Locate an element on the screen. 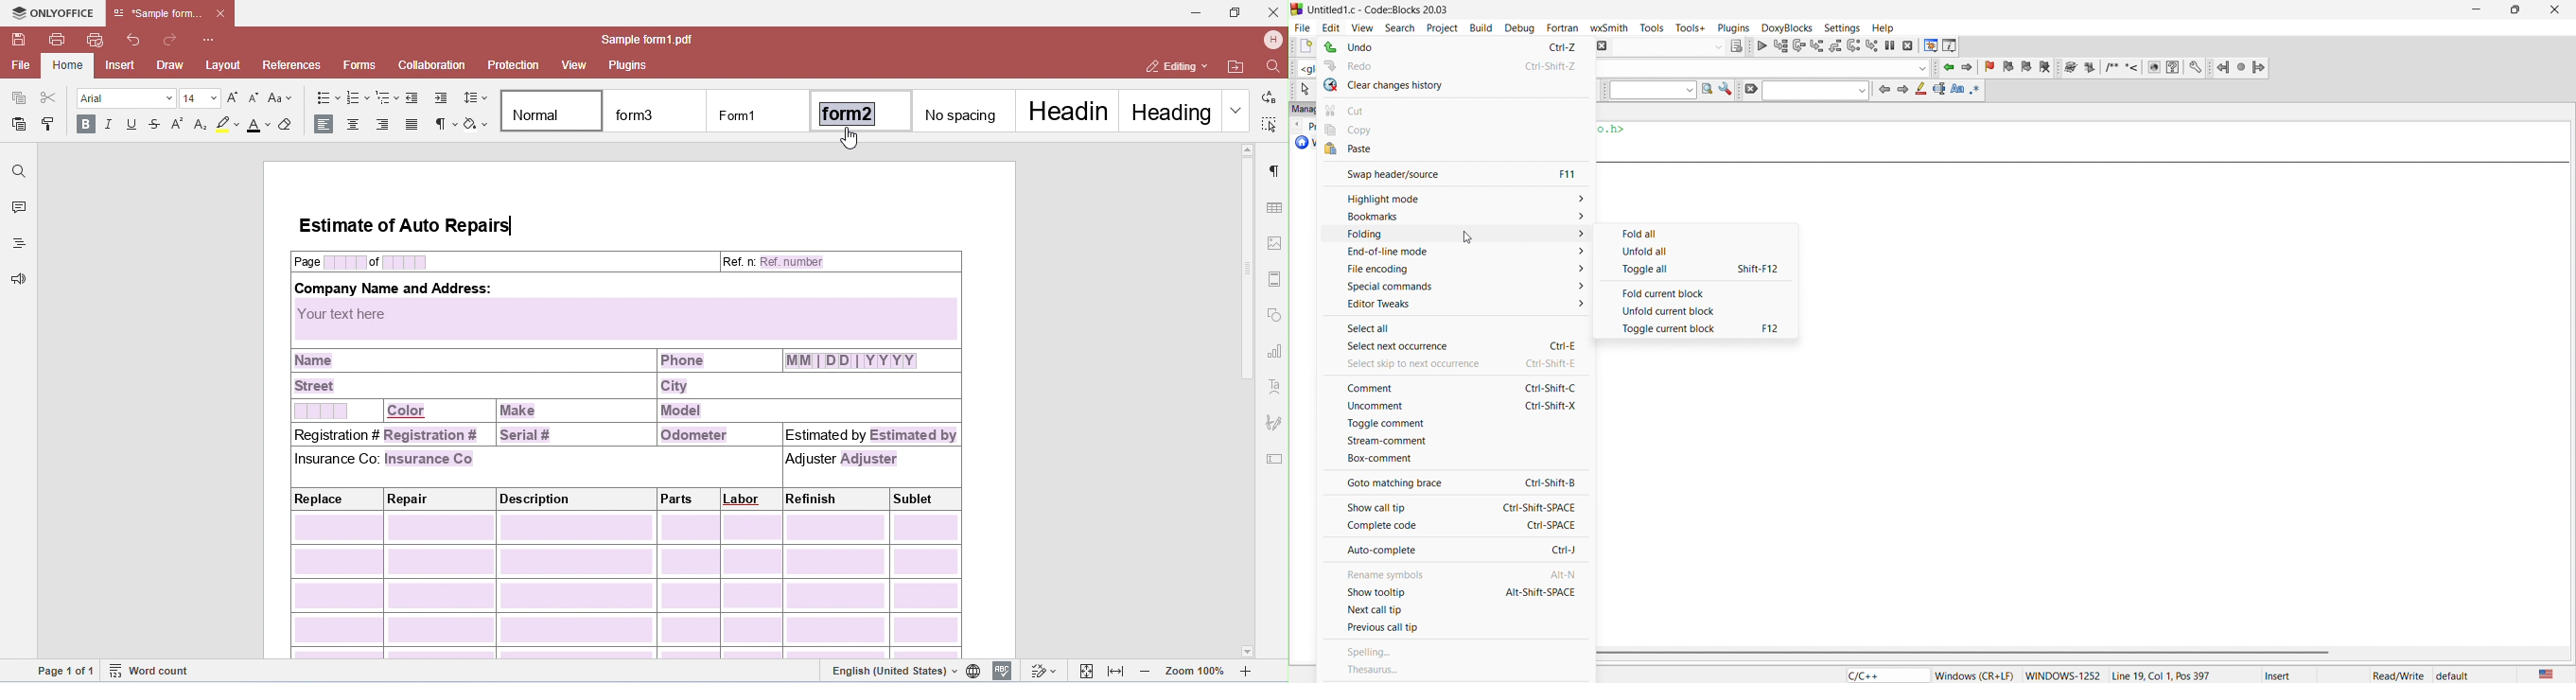 The image size is (2576, 700). prev is located at coordinates (1884, 89).